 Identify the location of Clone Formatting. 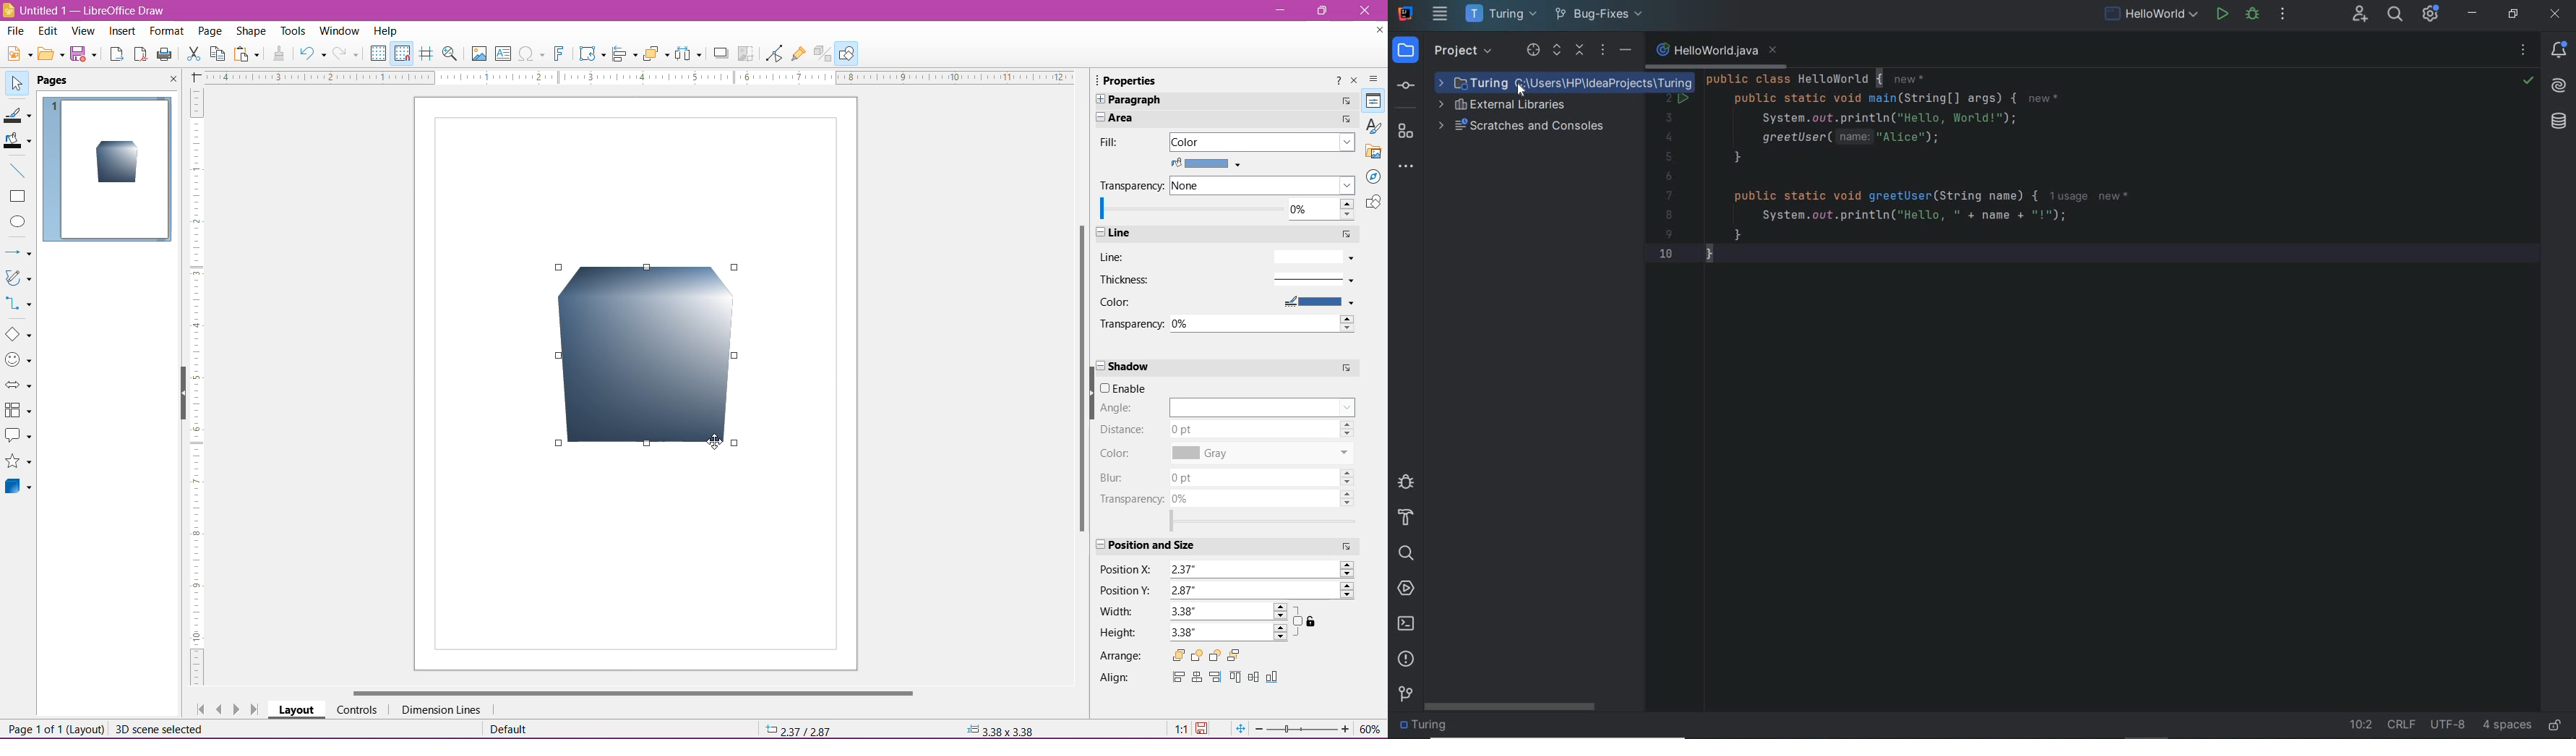
(280, 54).